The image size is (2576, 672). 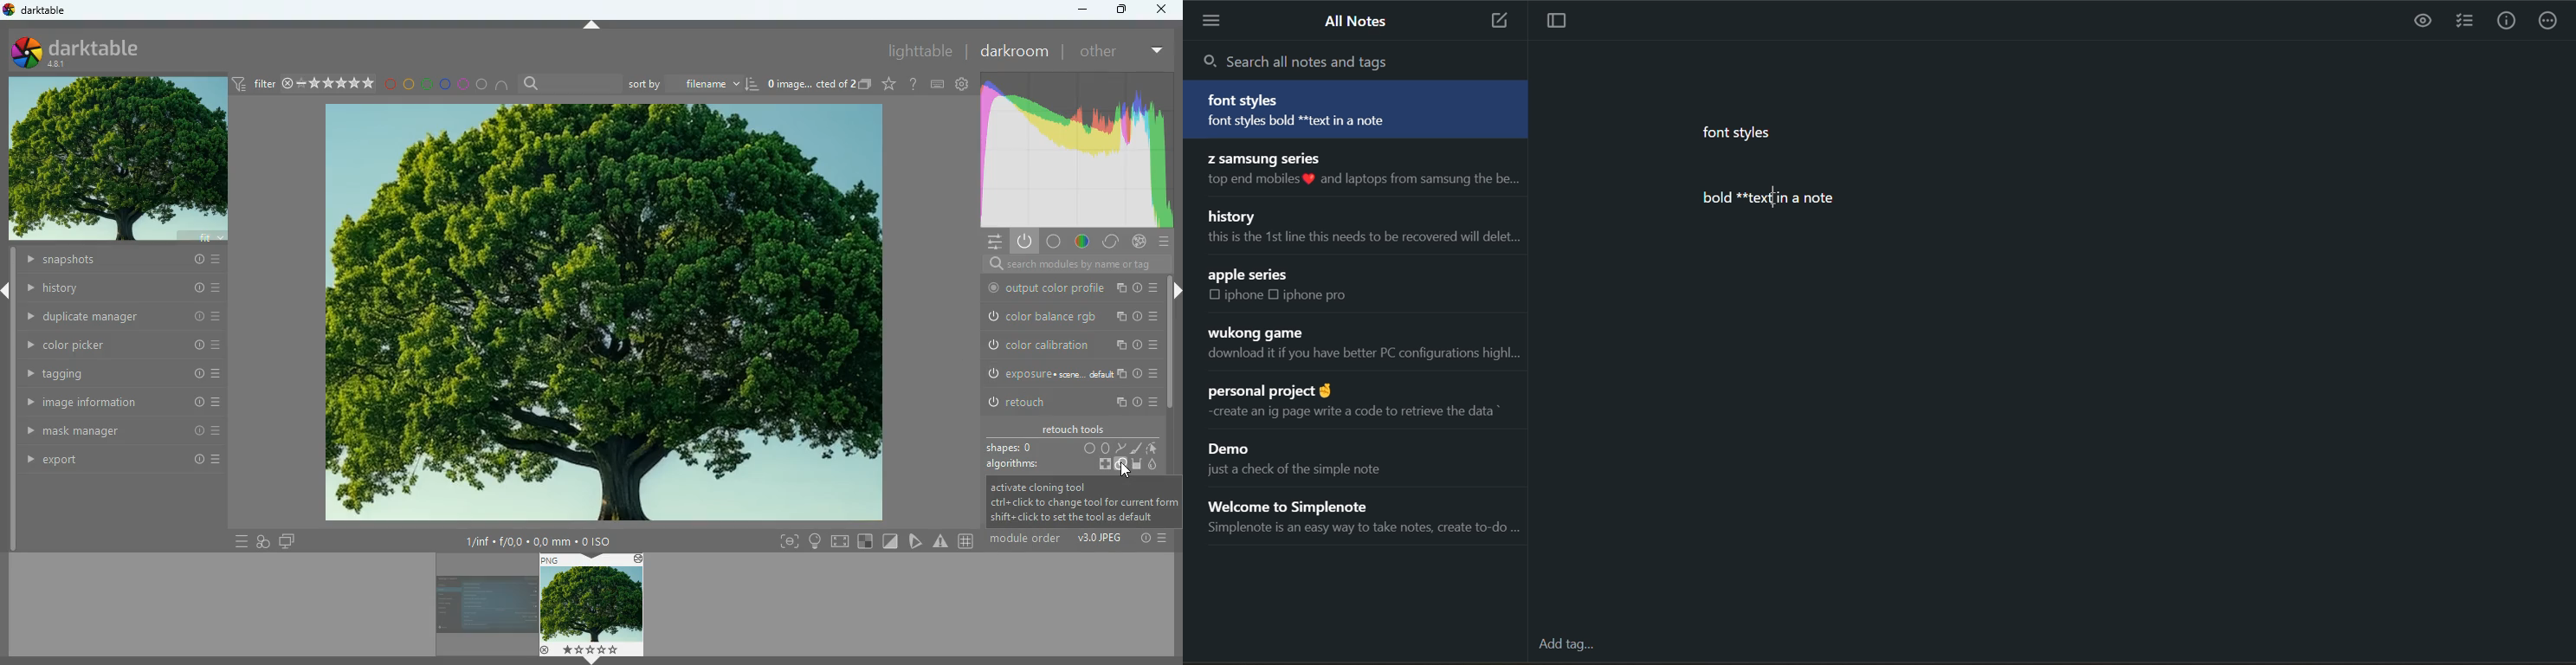 I want to click on close, so click(x=1164, y=10).